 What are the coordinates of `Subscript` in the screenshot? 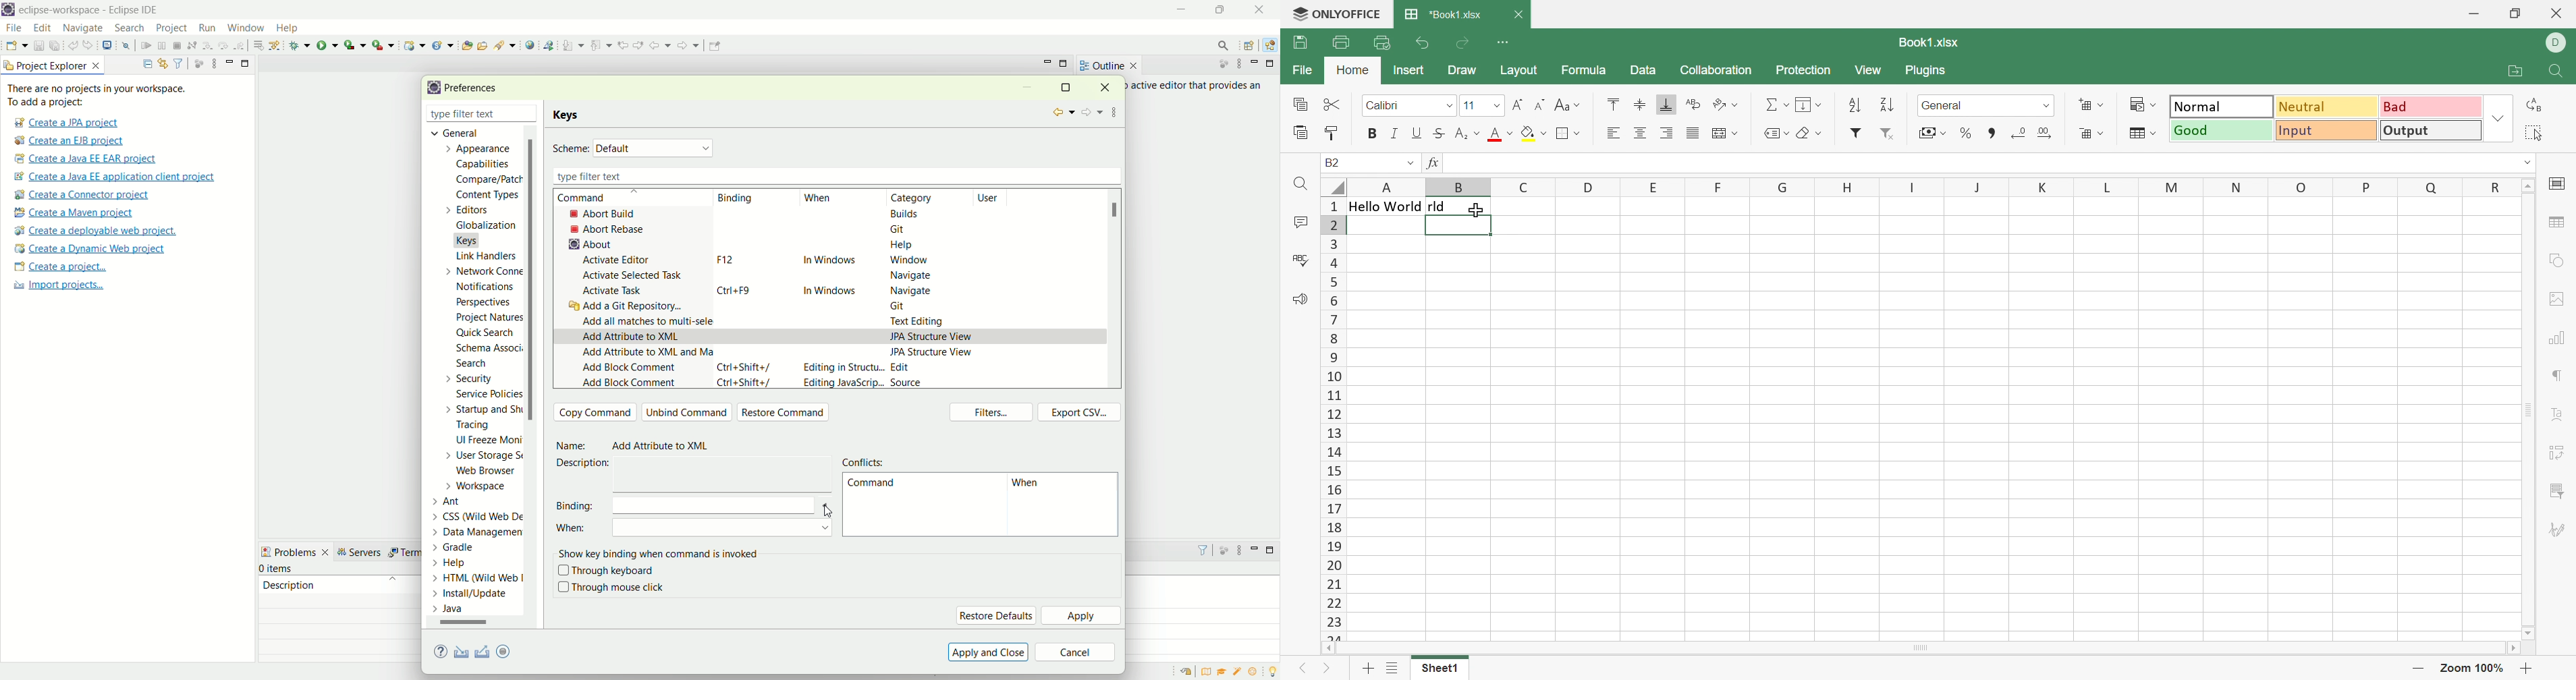 It's located at (1467, 134).